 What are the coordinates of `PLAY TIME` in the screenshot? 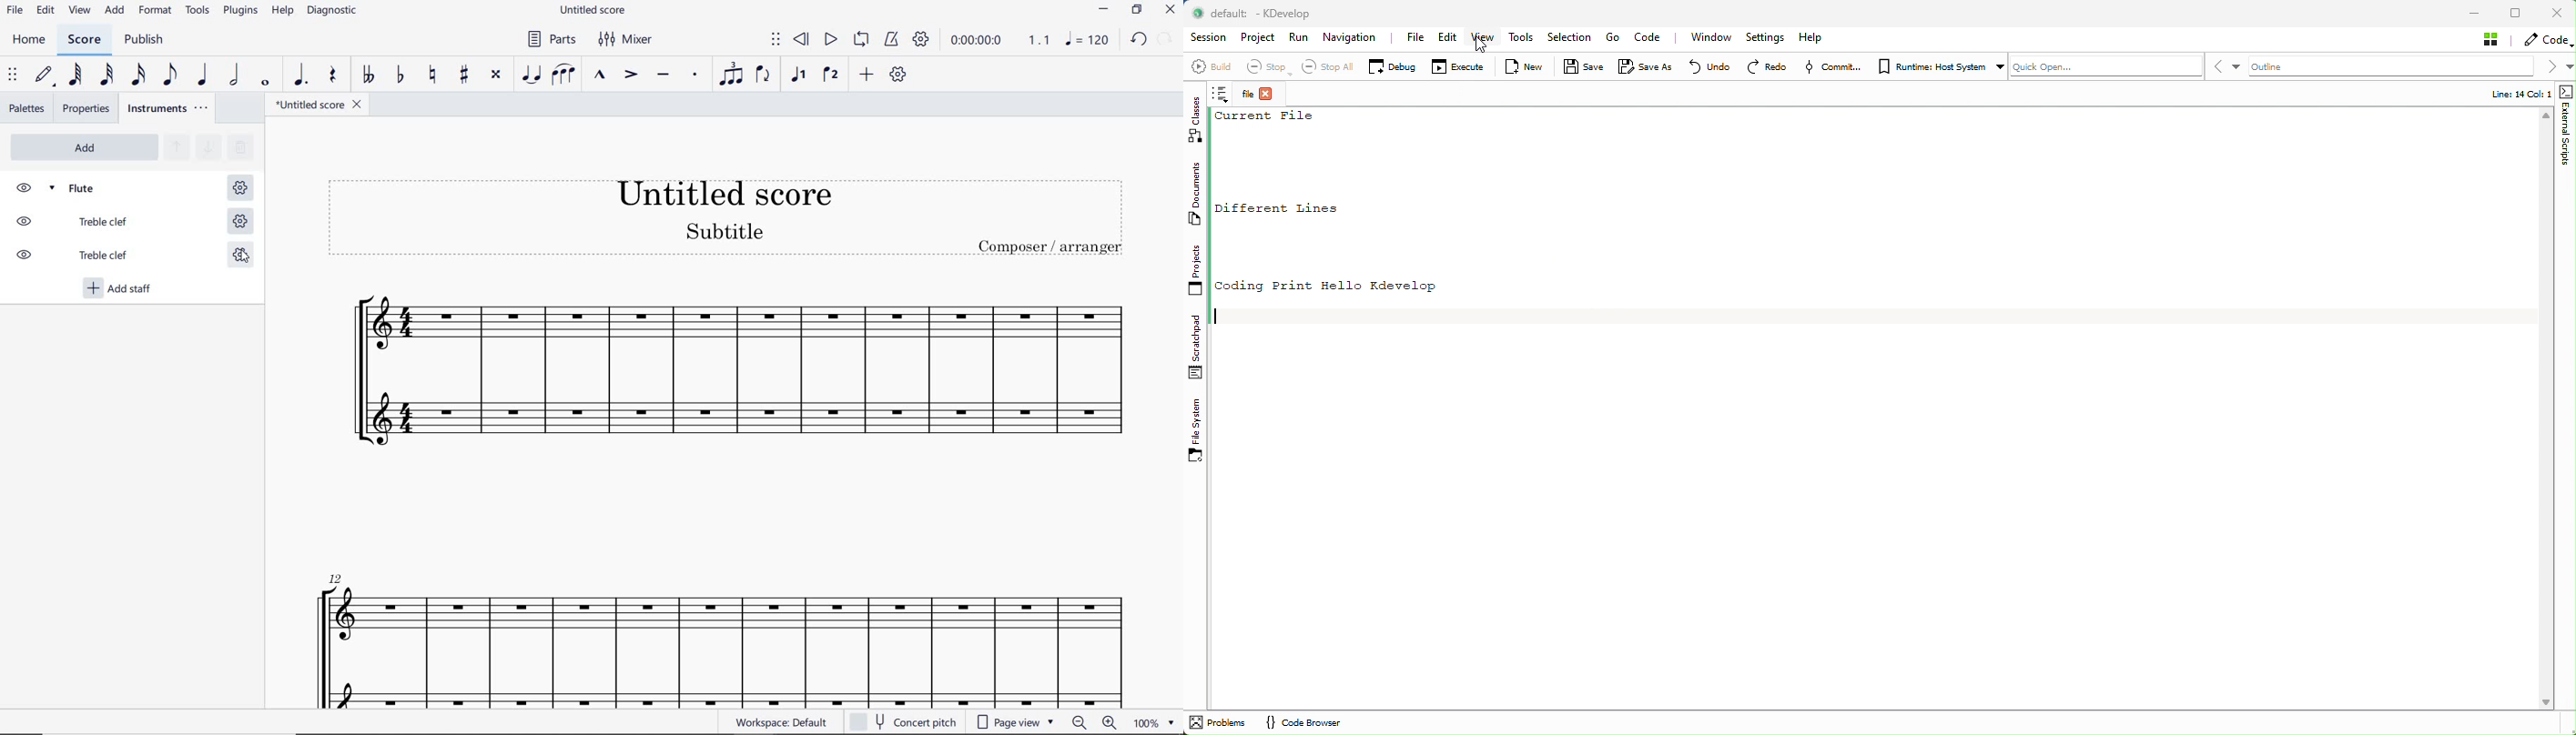 It's located at (998, 40).